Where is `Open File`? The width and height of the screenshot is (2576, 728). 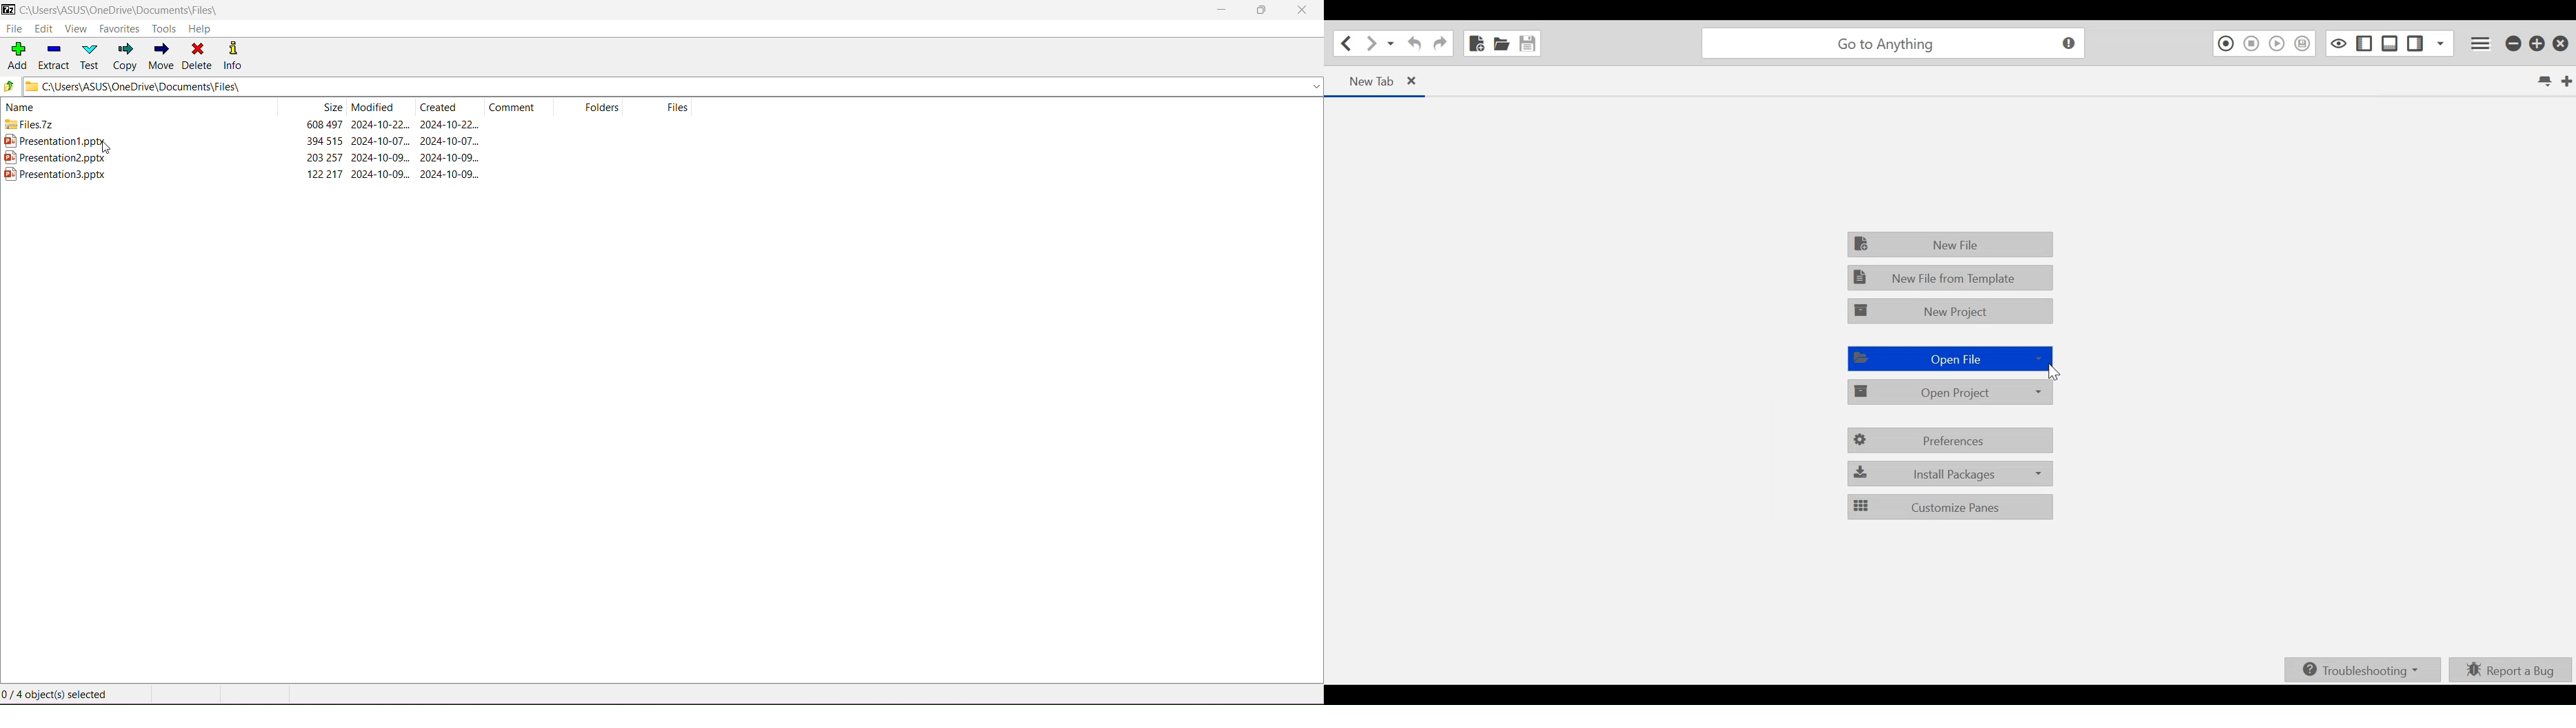
Open File is located at coordinates (1501, 42).